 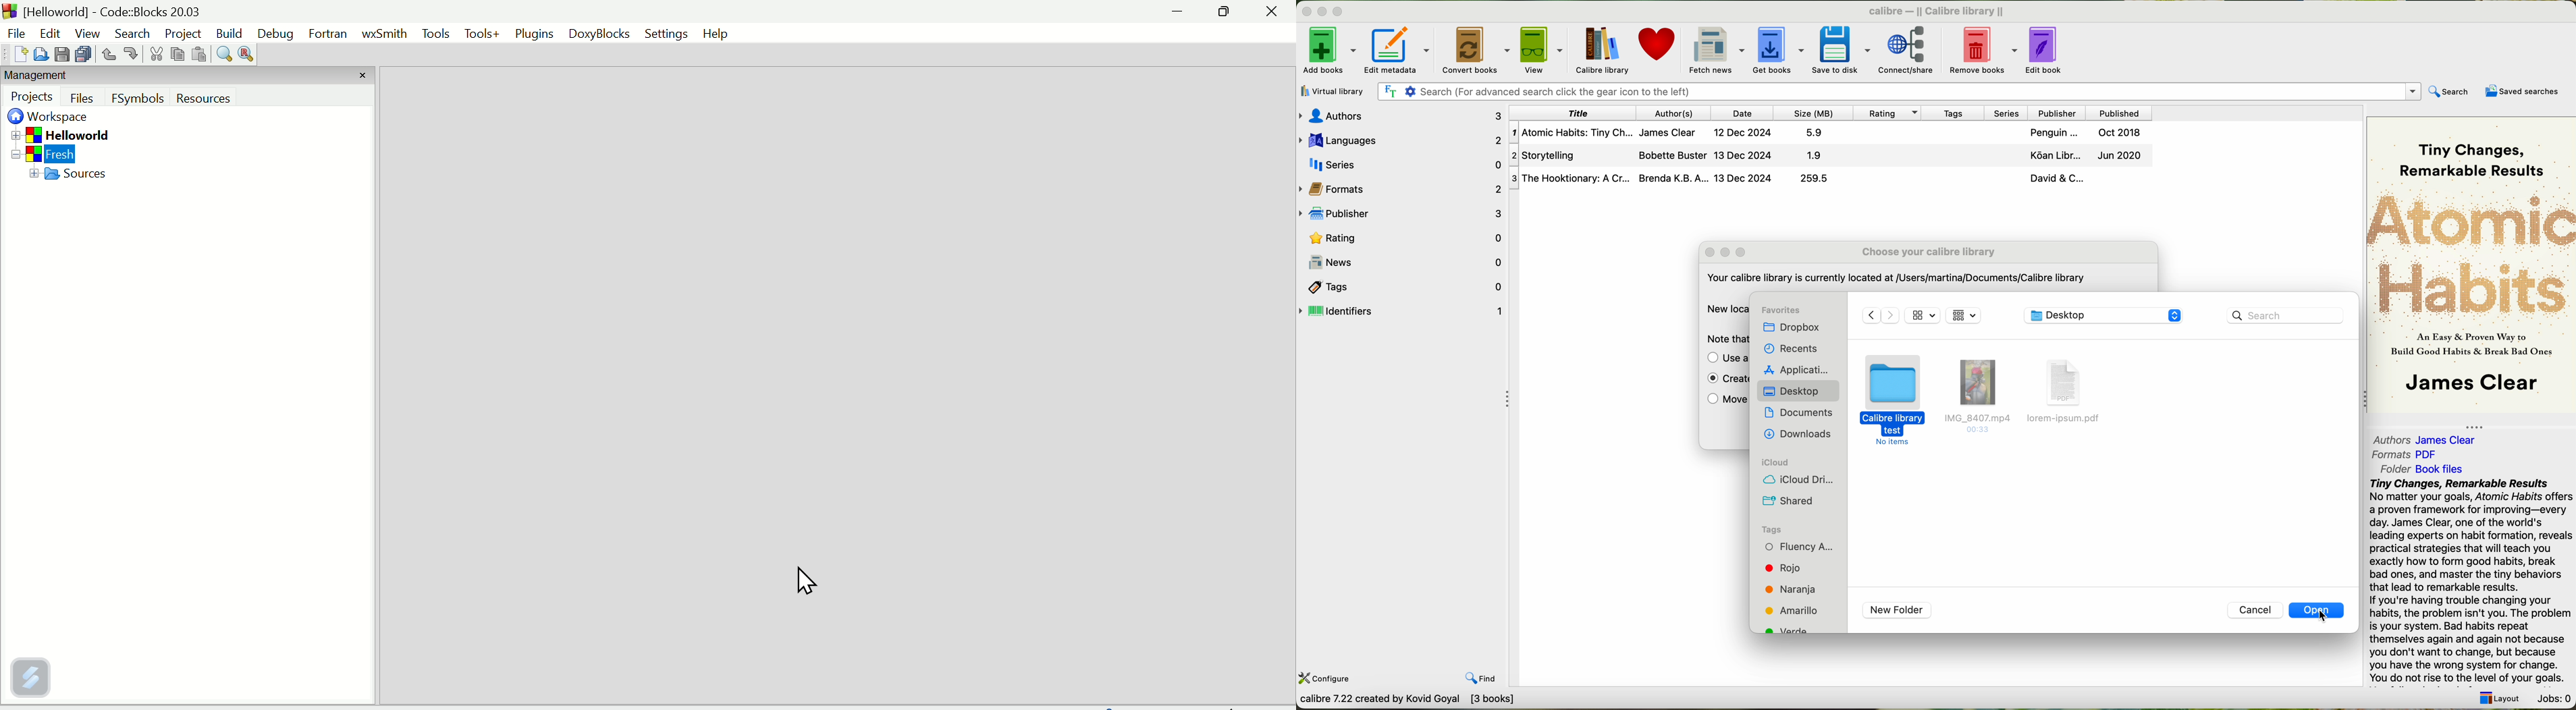 I want to click on Close, so click(x=1271, y=16).